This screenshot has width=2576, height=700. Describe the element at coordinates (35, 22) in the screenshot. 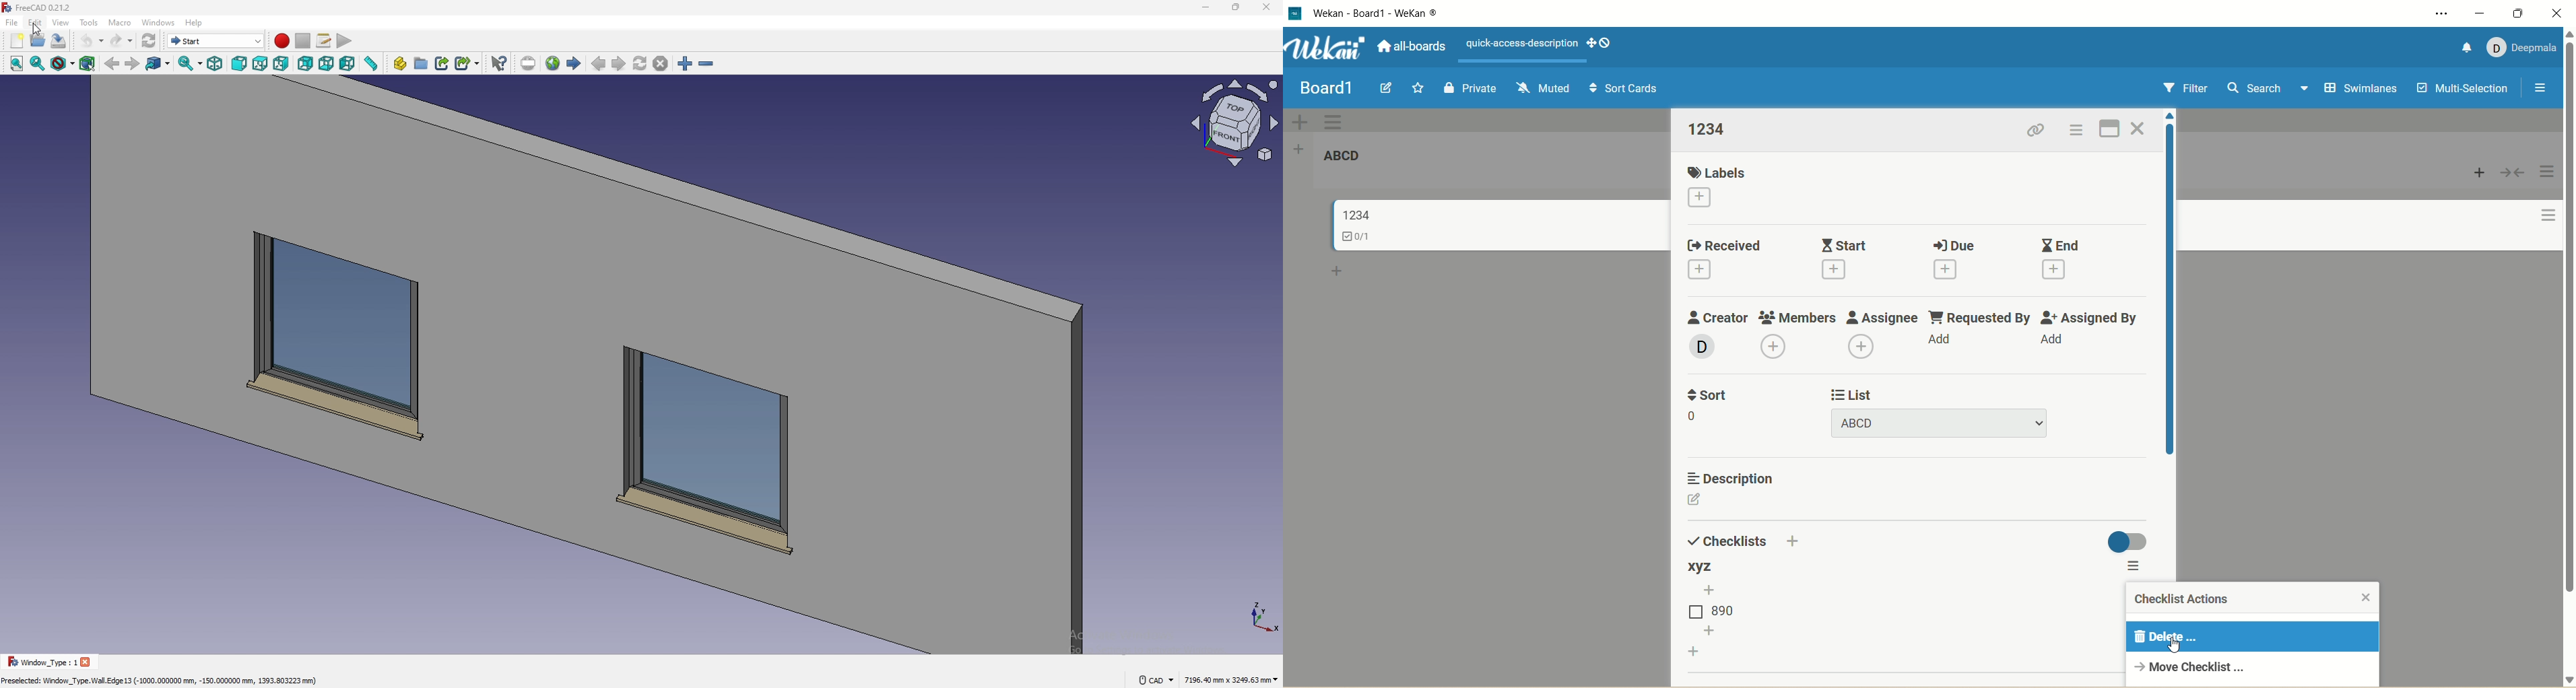

I see `edit` at that location.